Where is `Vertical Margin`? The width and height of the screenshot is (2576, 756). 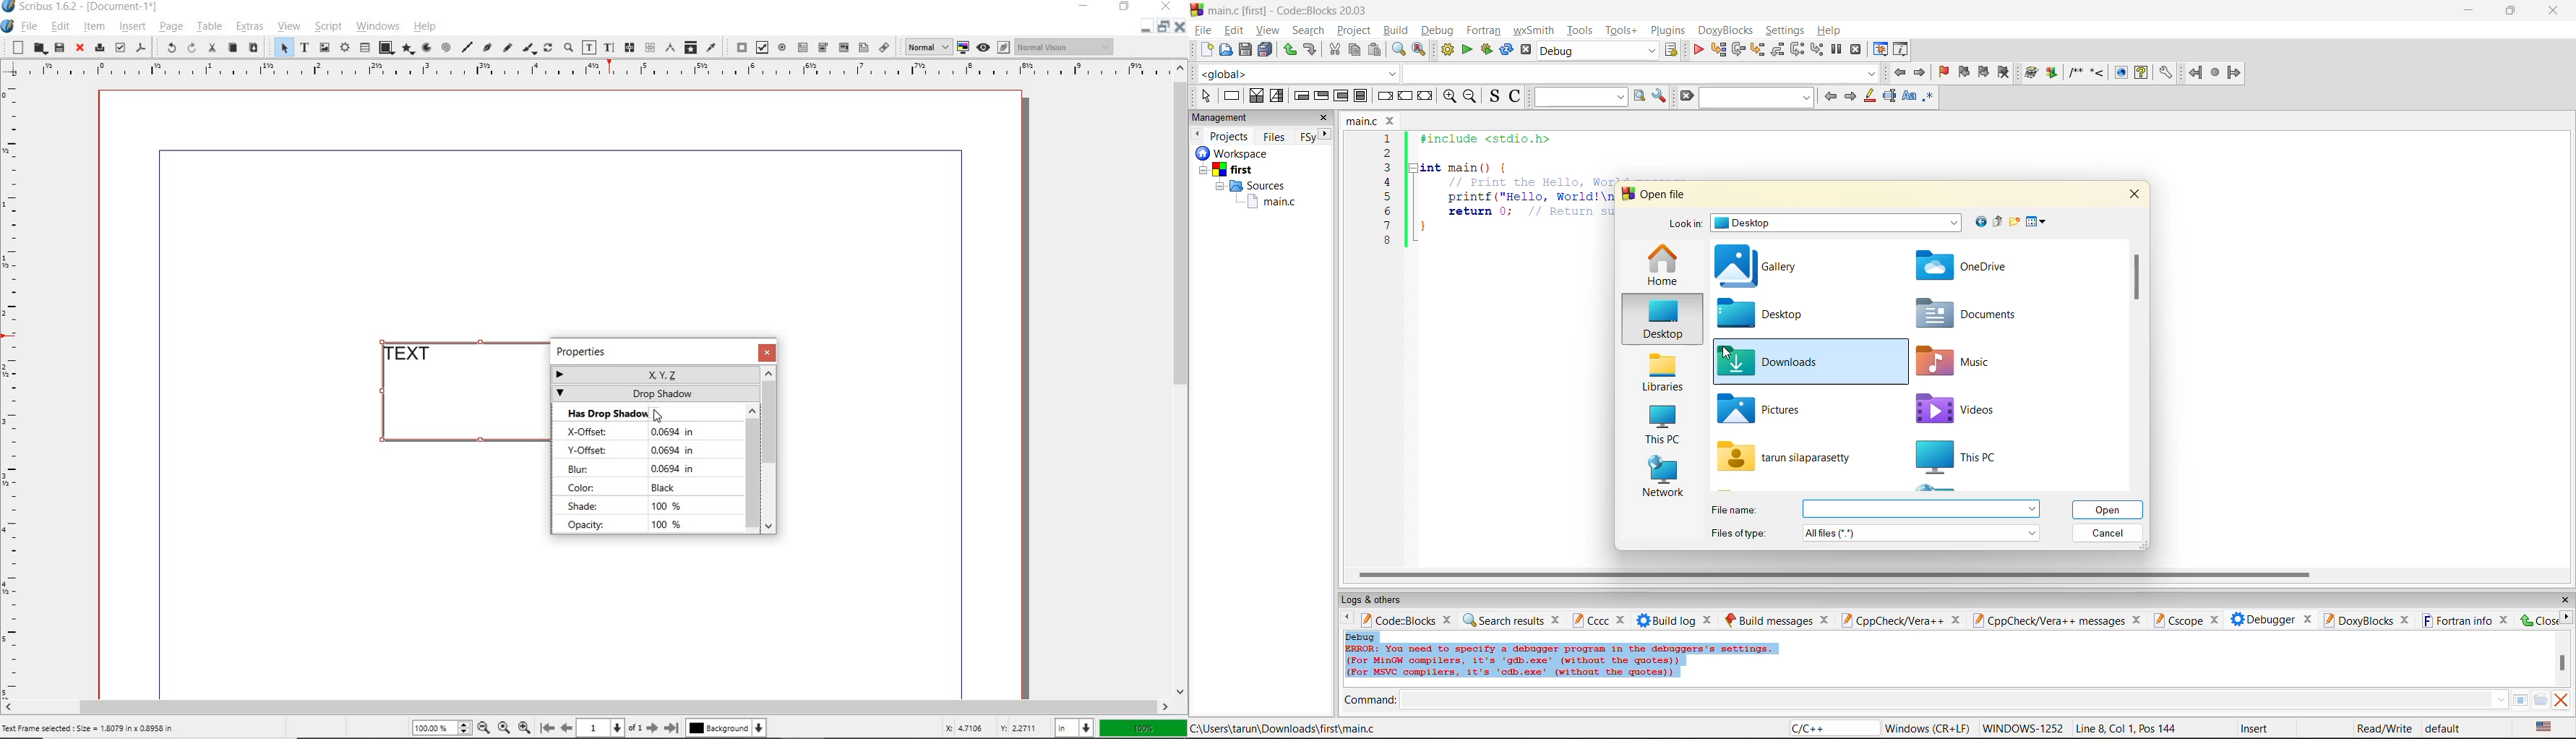
Vertical Margin is located at coordinates (16, 389).